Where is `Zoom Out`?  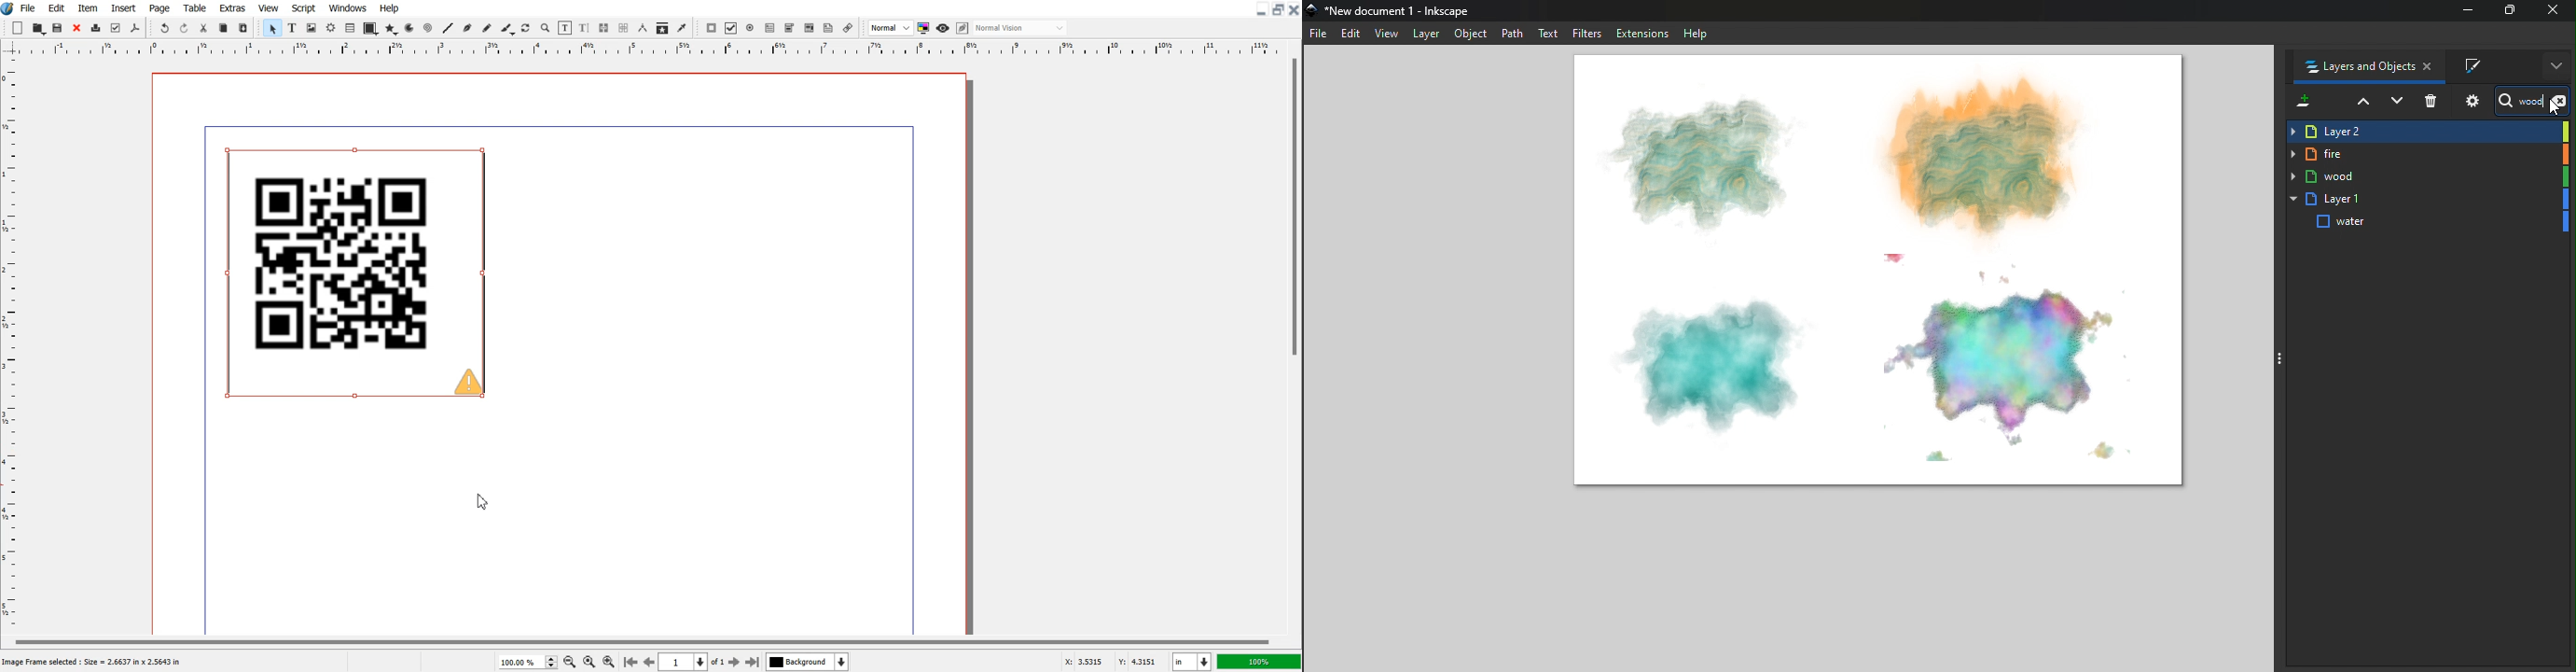
Zoom Out is located at coordinates (569, 661).